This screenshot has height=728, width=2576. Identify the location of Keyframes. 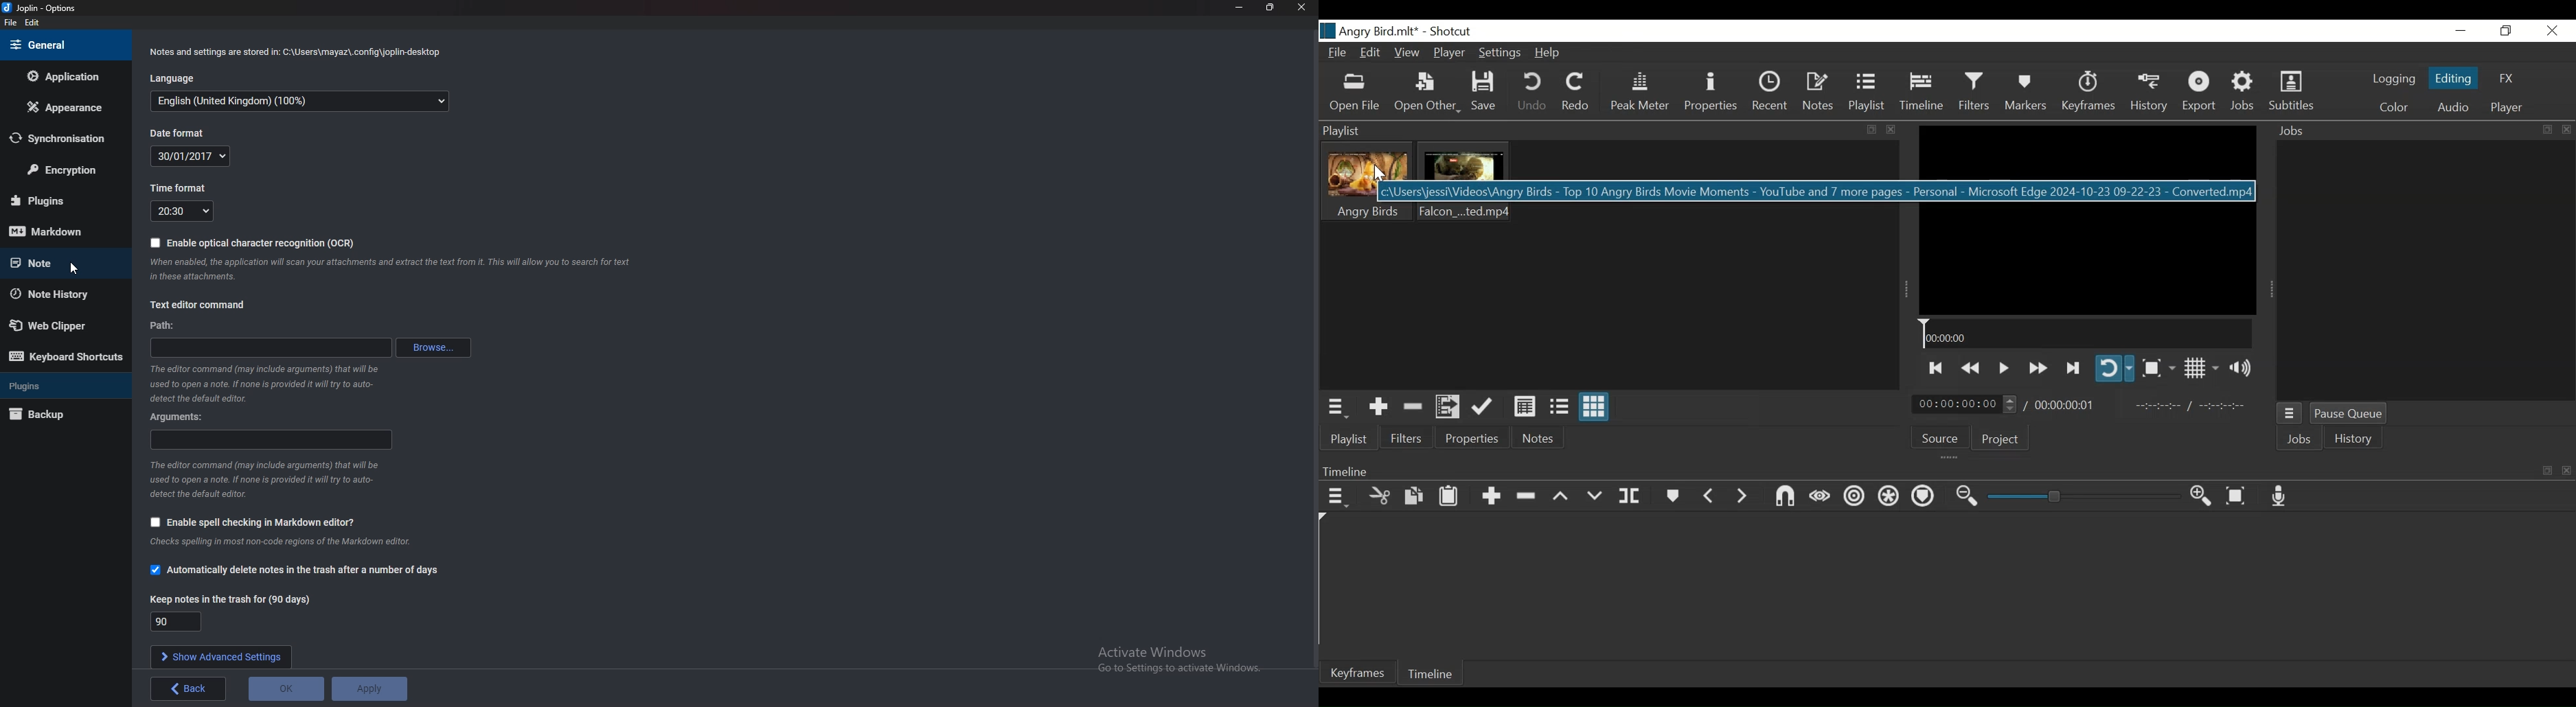
(2088, 92).